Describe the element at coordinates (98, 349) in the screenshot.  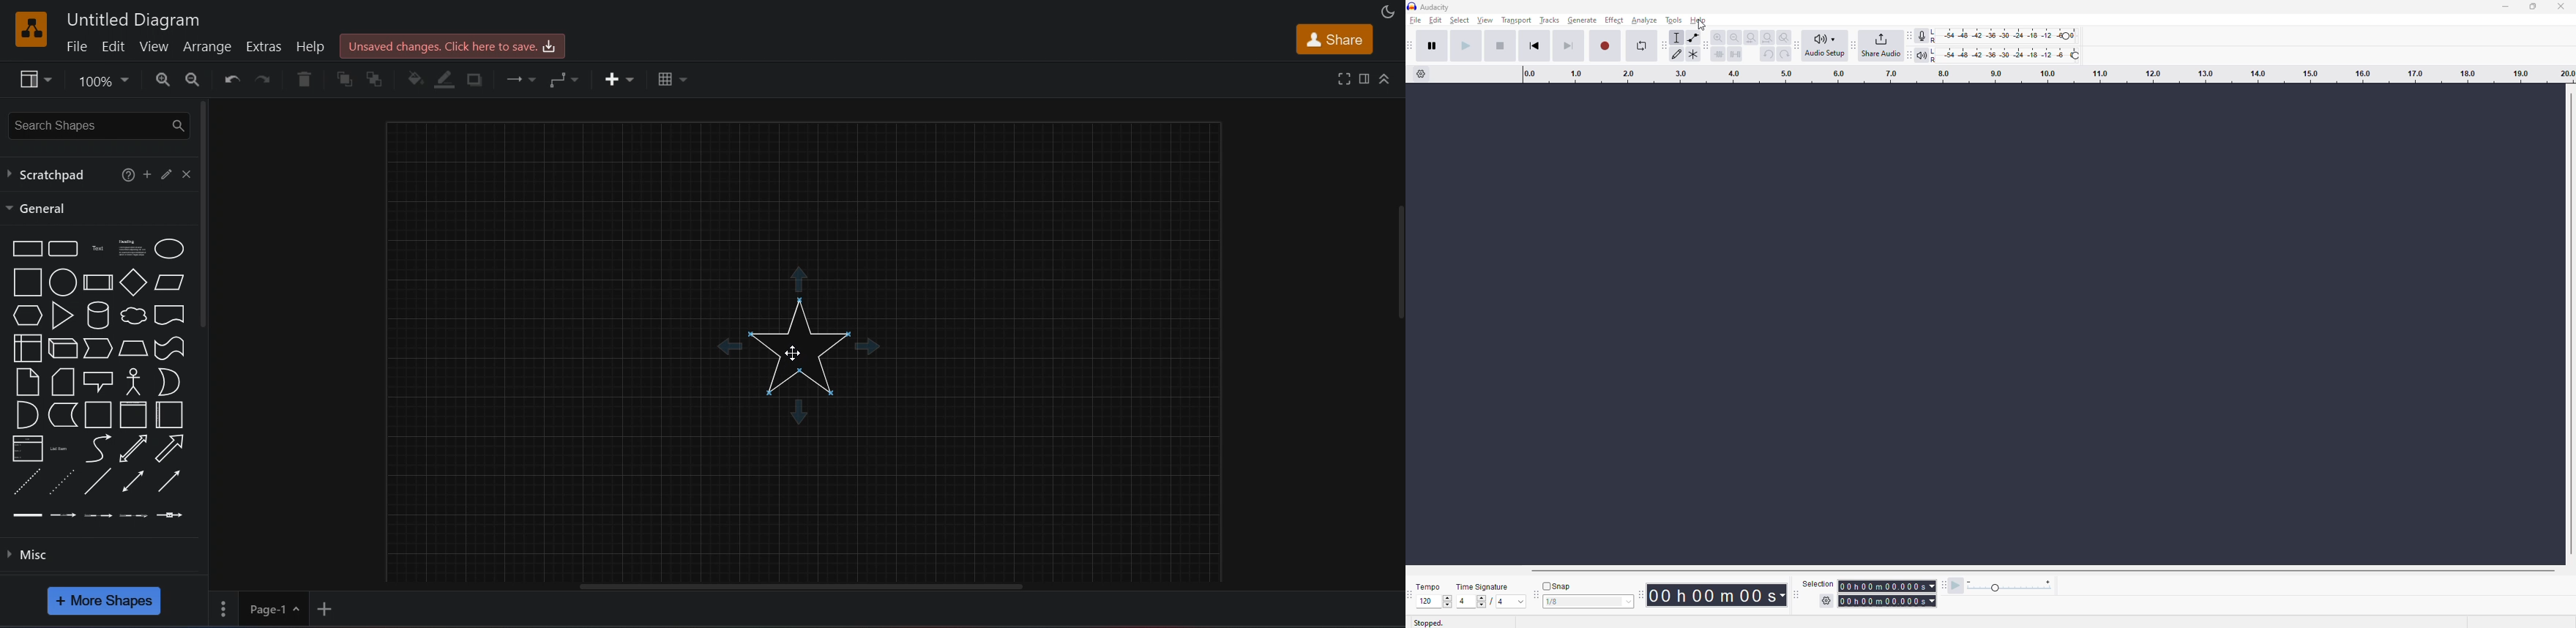
I see `steps` at that location.